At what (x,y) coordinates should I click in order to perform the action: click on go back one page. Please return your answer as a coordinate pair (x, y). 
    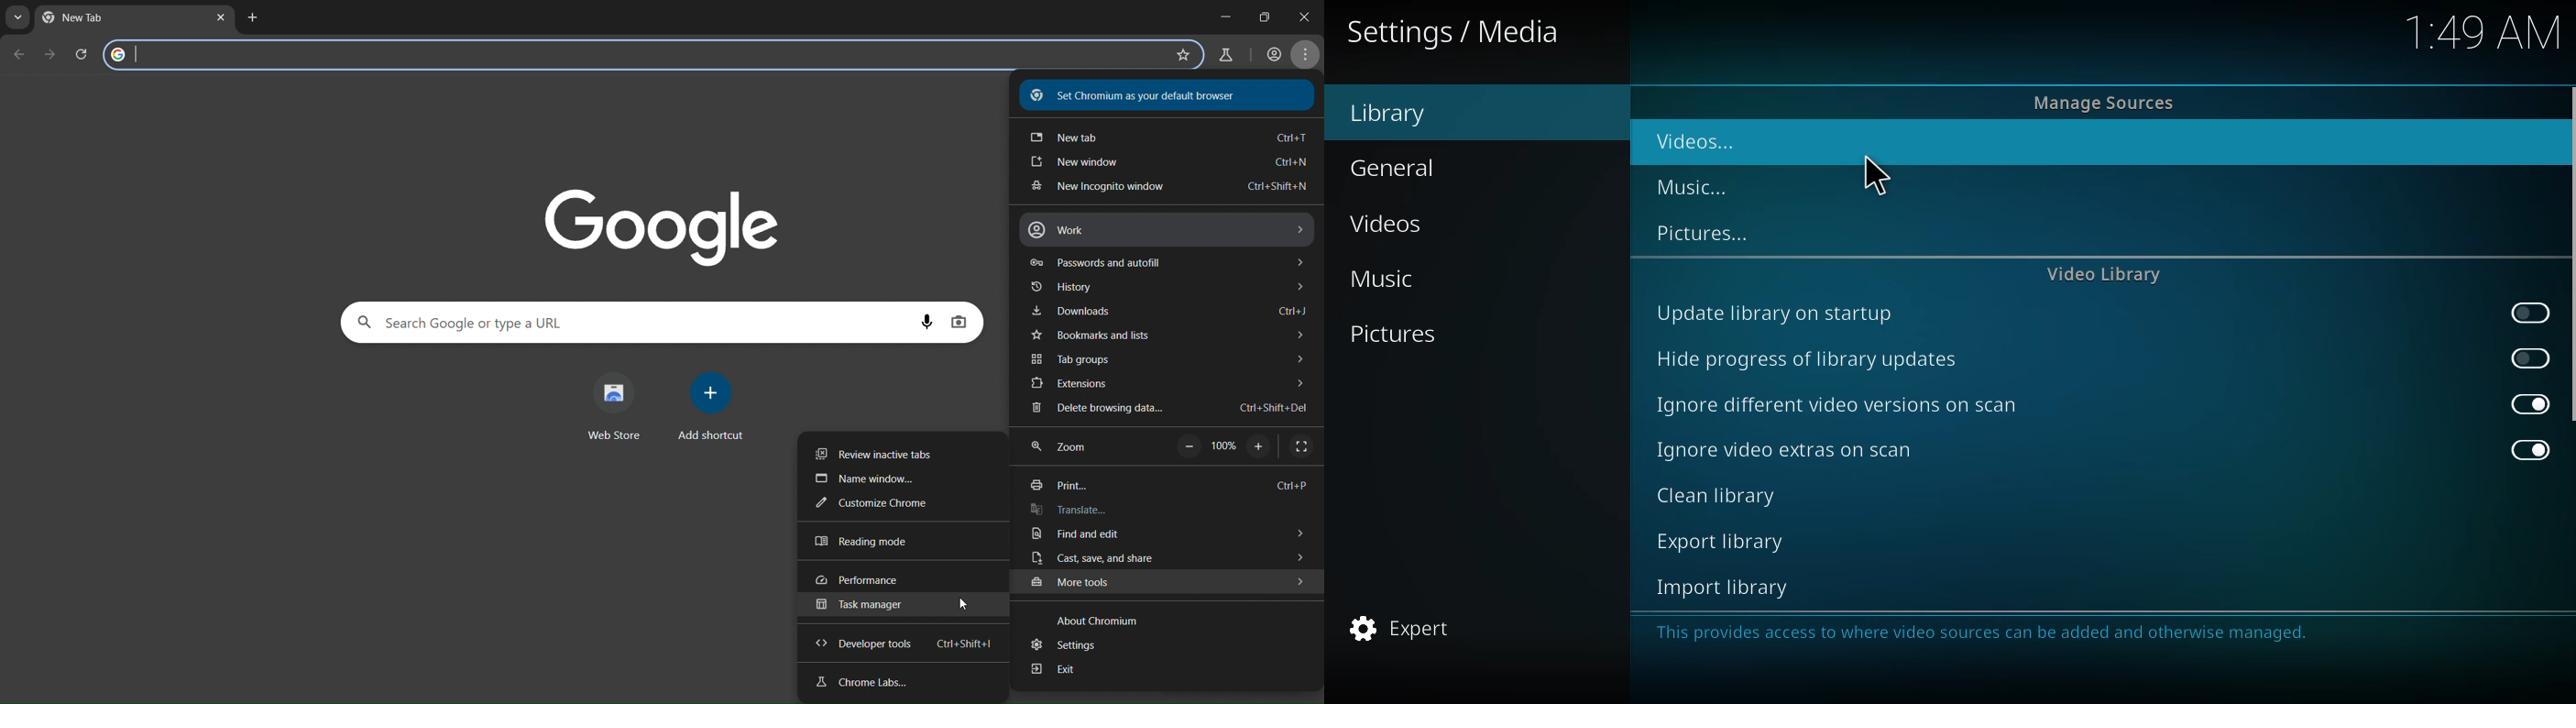
    Looking at the image, I should click on (19, 54).